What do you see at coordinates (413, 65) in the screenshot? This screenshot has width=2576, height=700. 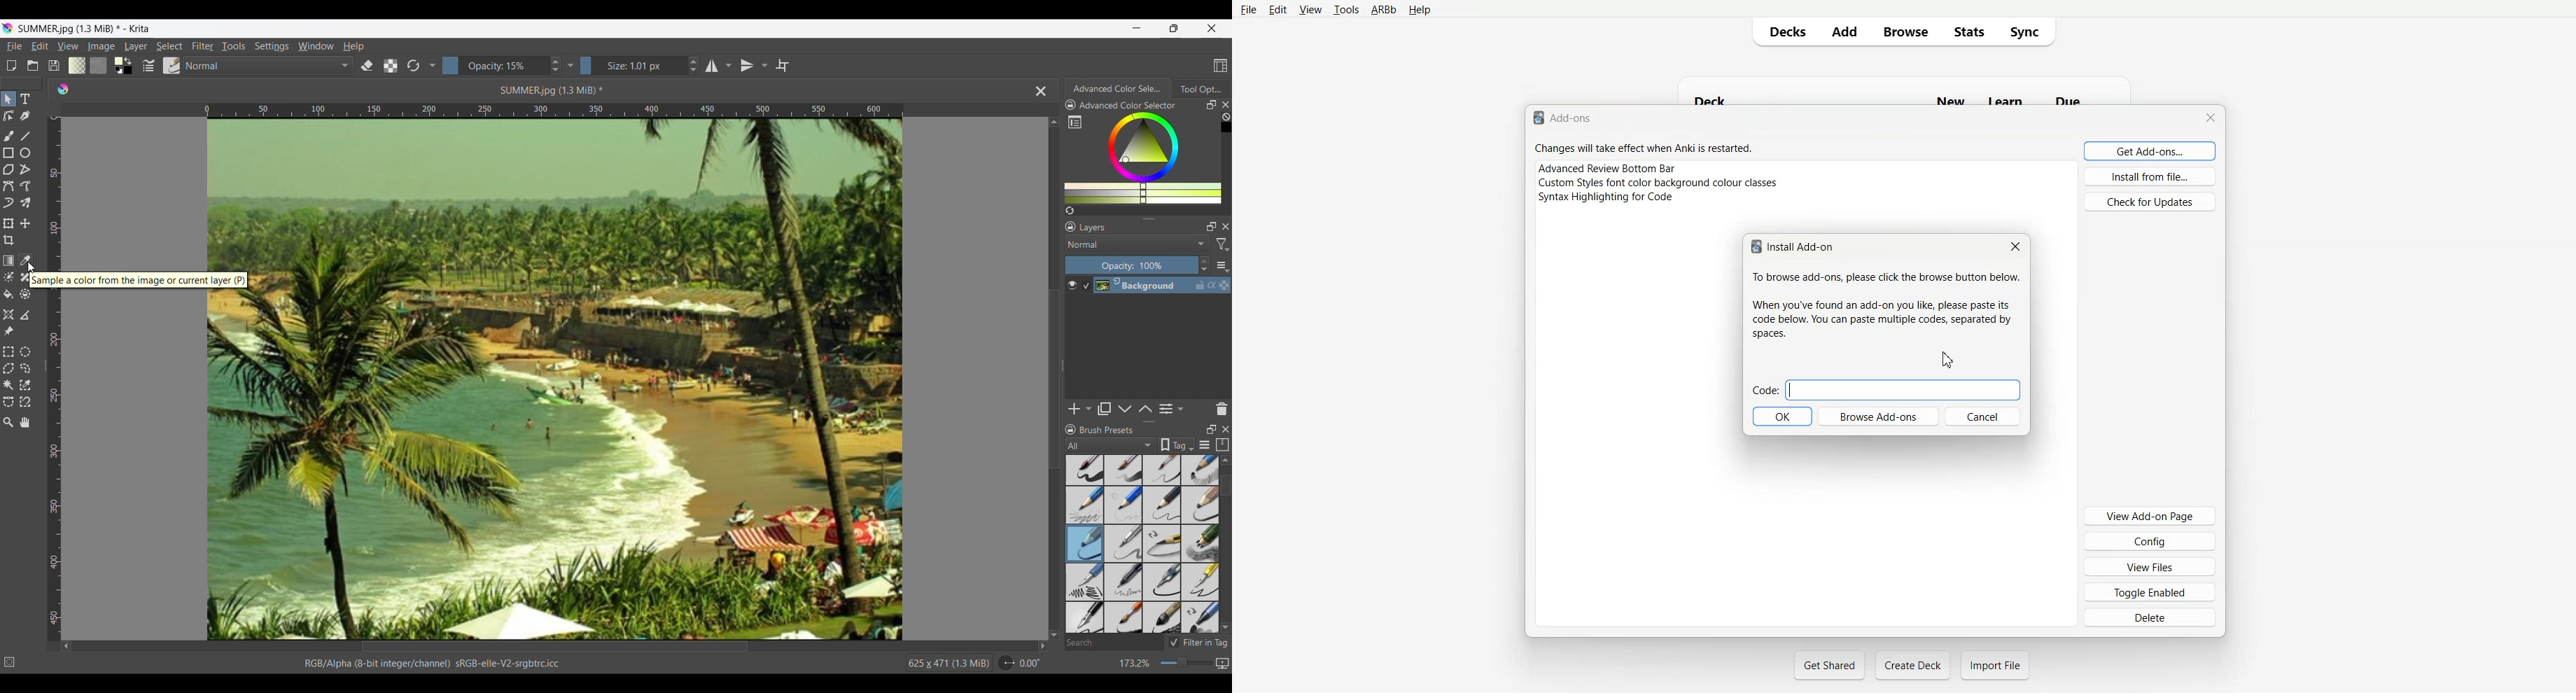 I see `Reload original preset` at bounding box center [413, 65].